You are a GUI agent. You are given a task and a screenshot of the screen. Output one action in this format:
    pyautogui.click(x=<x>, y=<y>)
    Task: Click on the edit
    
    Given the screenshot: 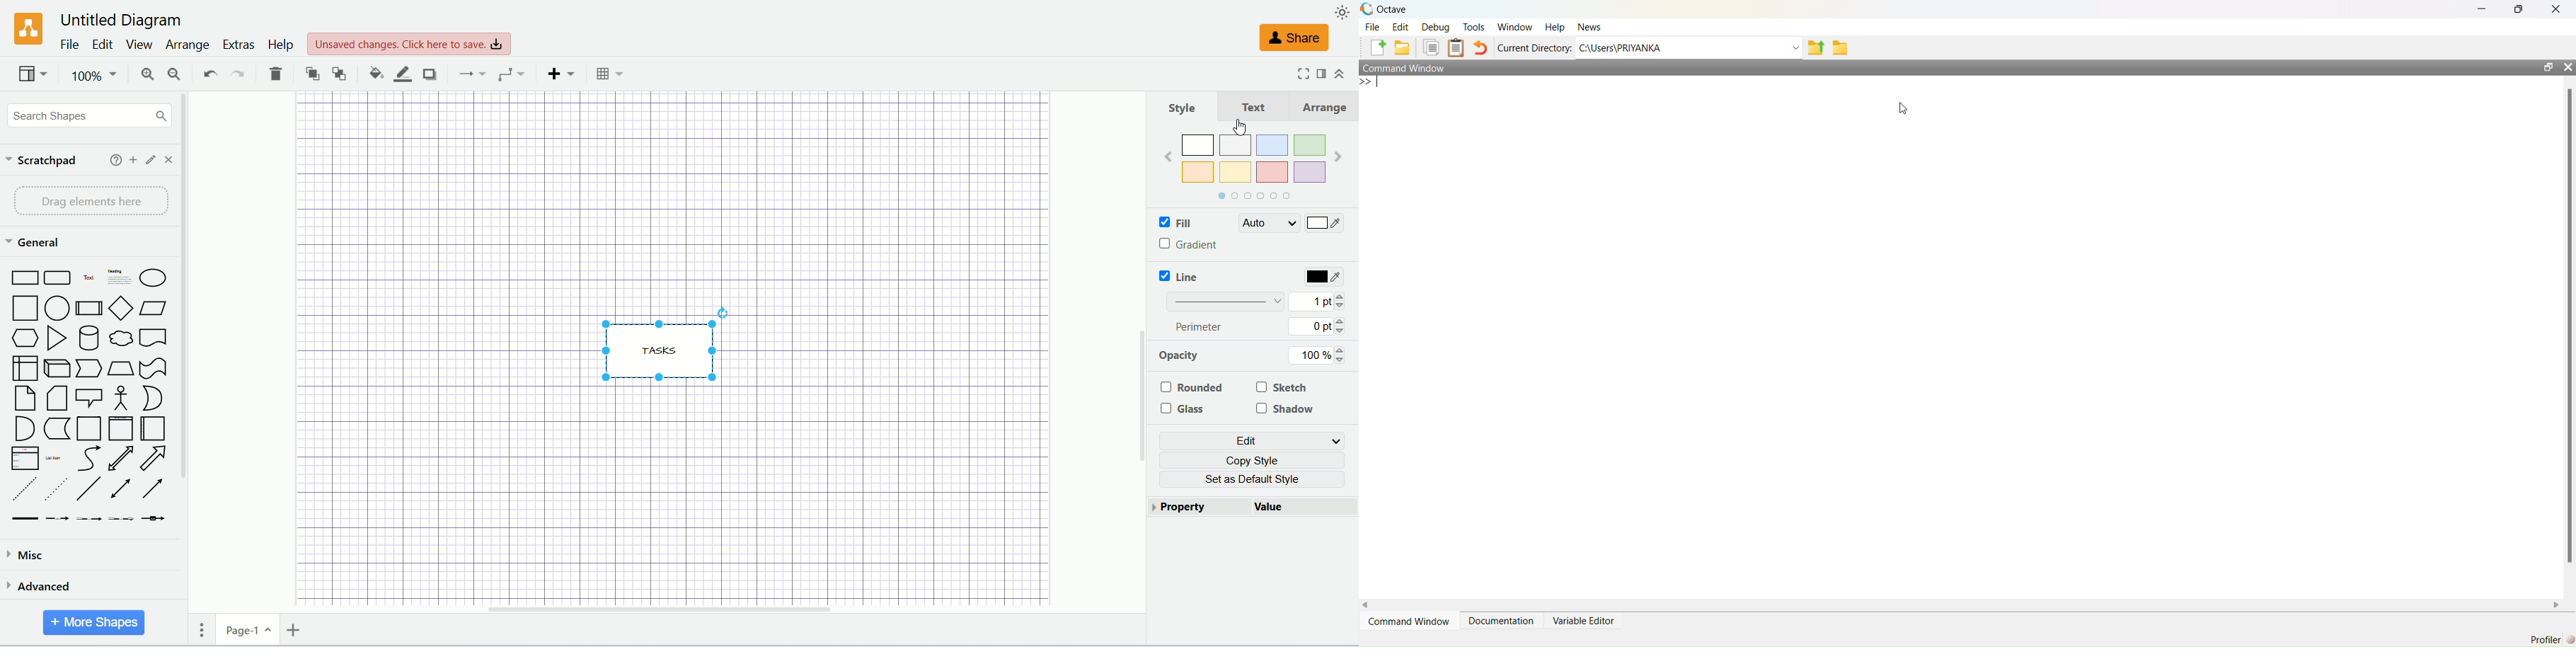 What is the action you would take?
    pyautogui.click(x=100, y=43)
    